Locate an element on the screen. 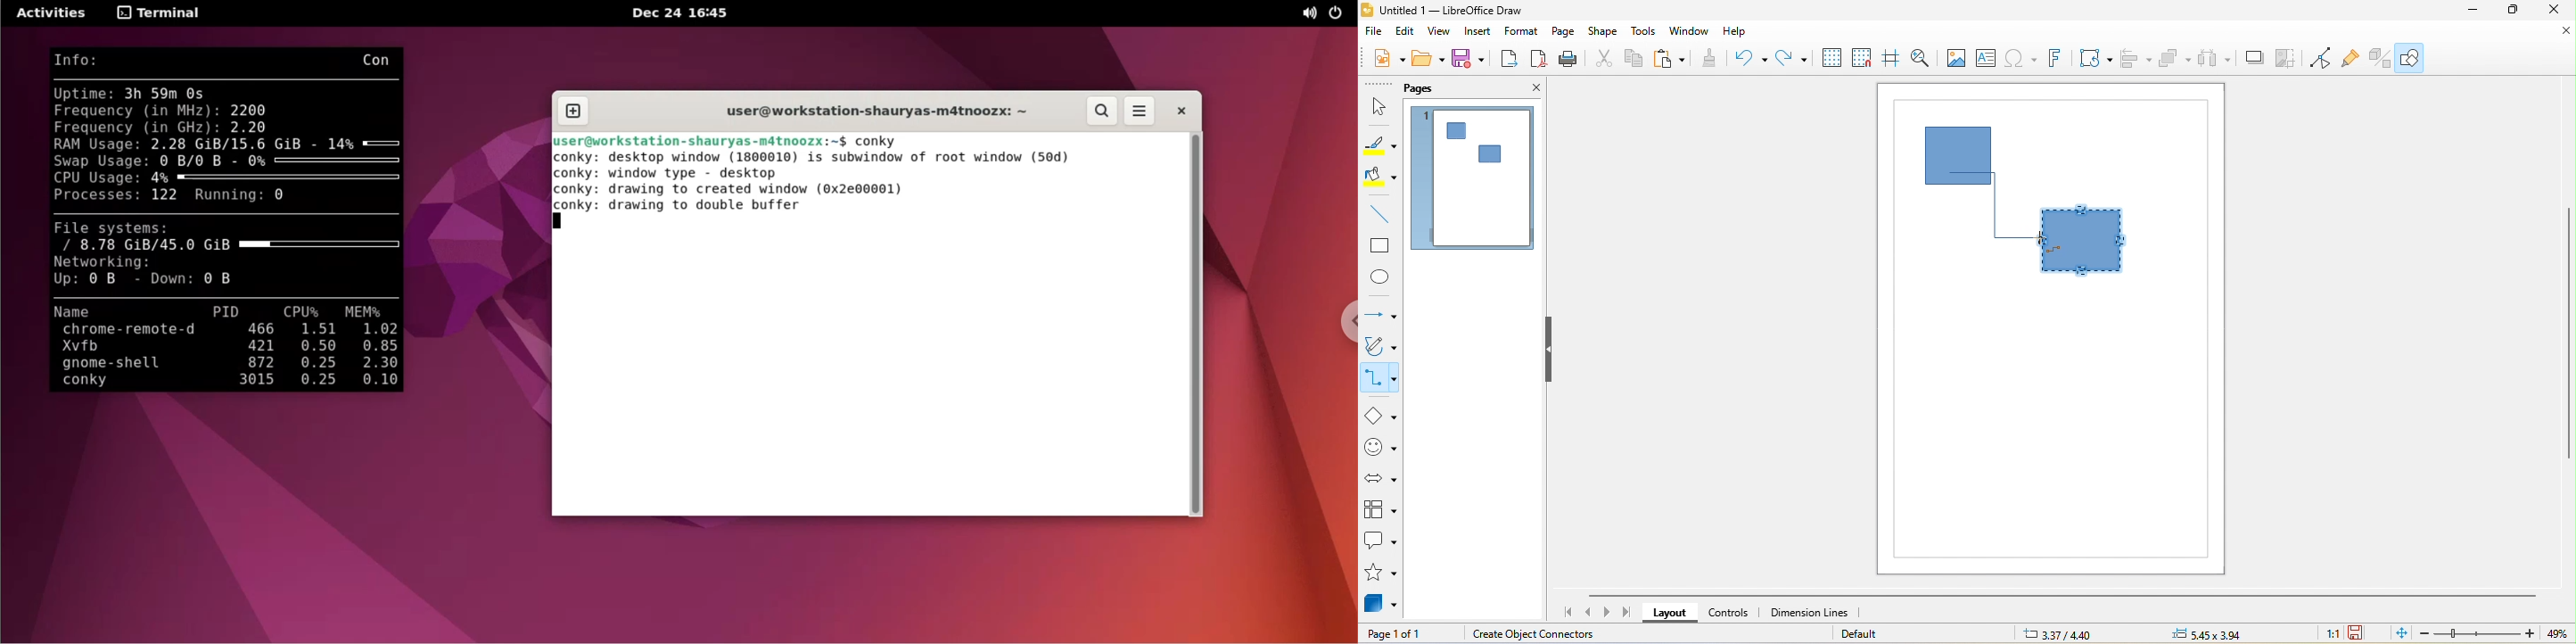  format is located at coordinates (1521, 32).